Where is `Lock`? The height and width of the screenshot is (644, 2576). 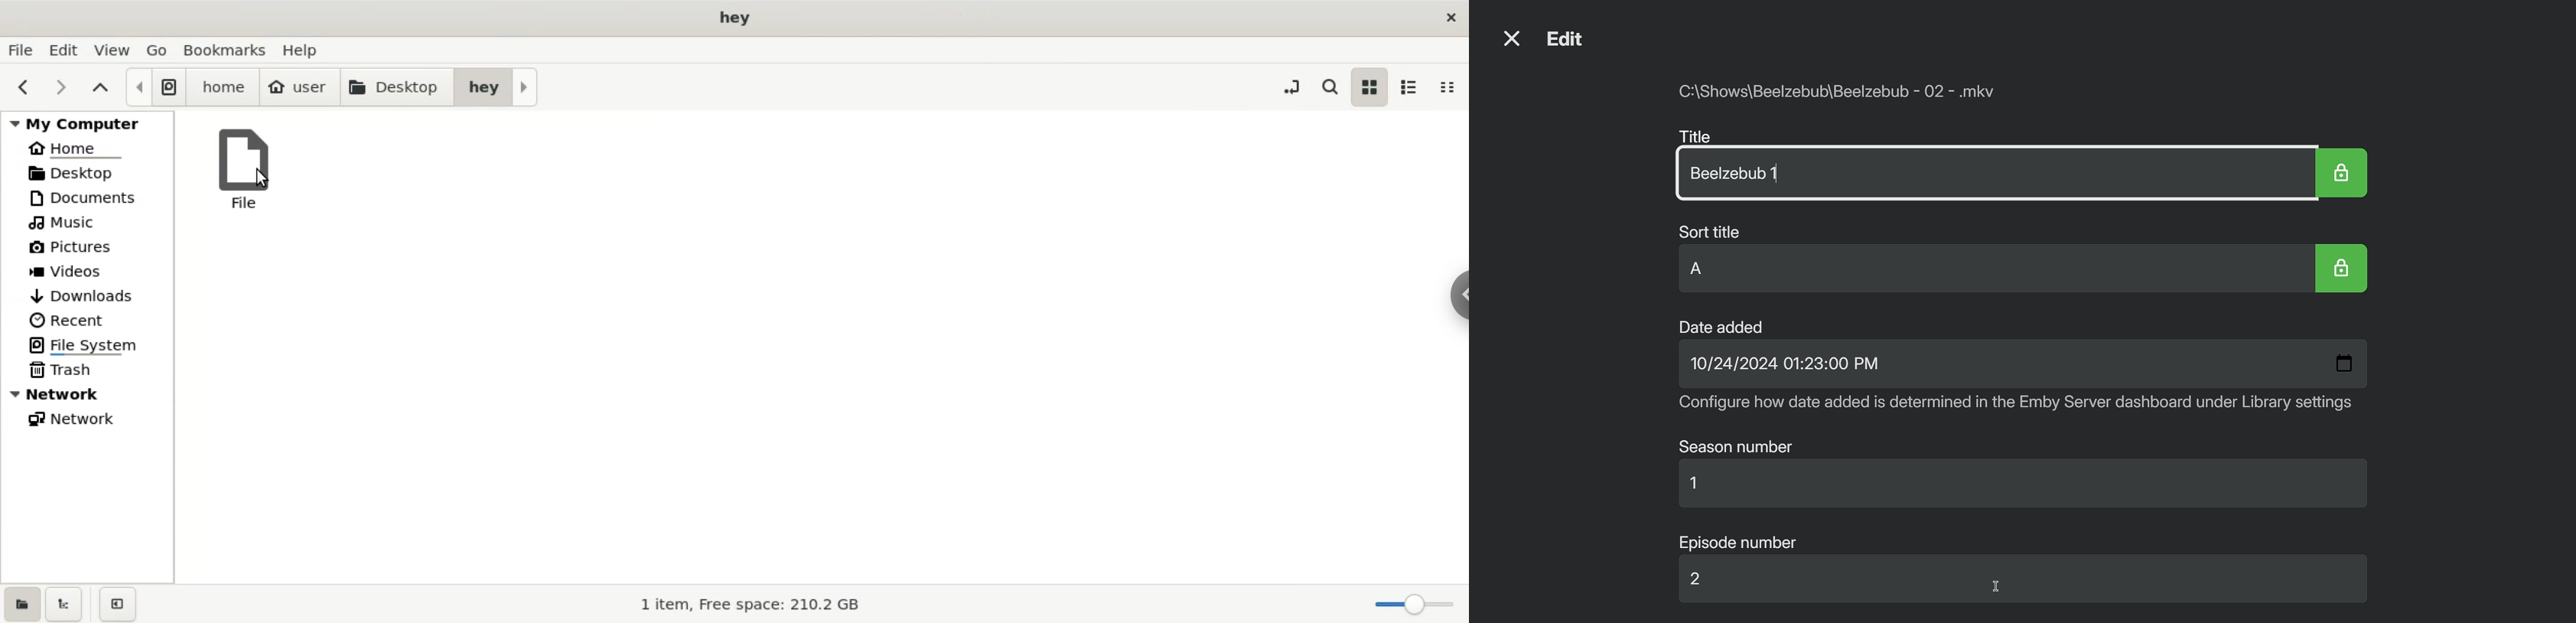
Lock is located at coordinates (2343, 172).